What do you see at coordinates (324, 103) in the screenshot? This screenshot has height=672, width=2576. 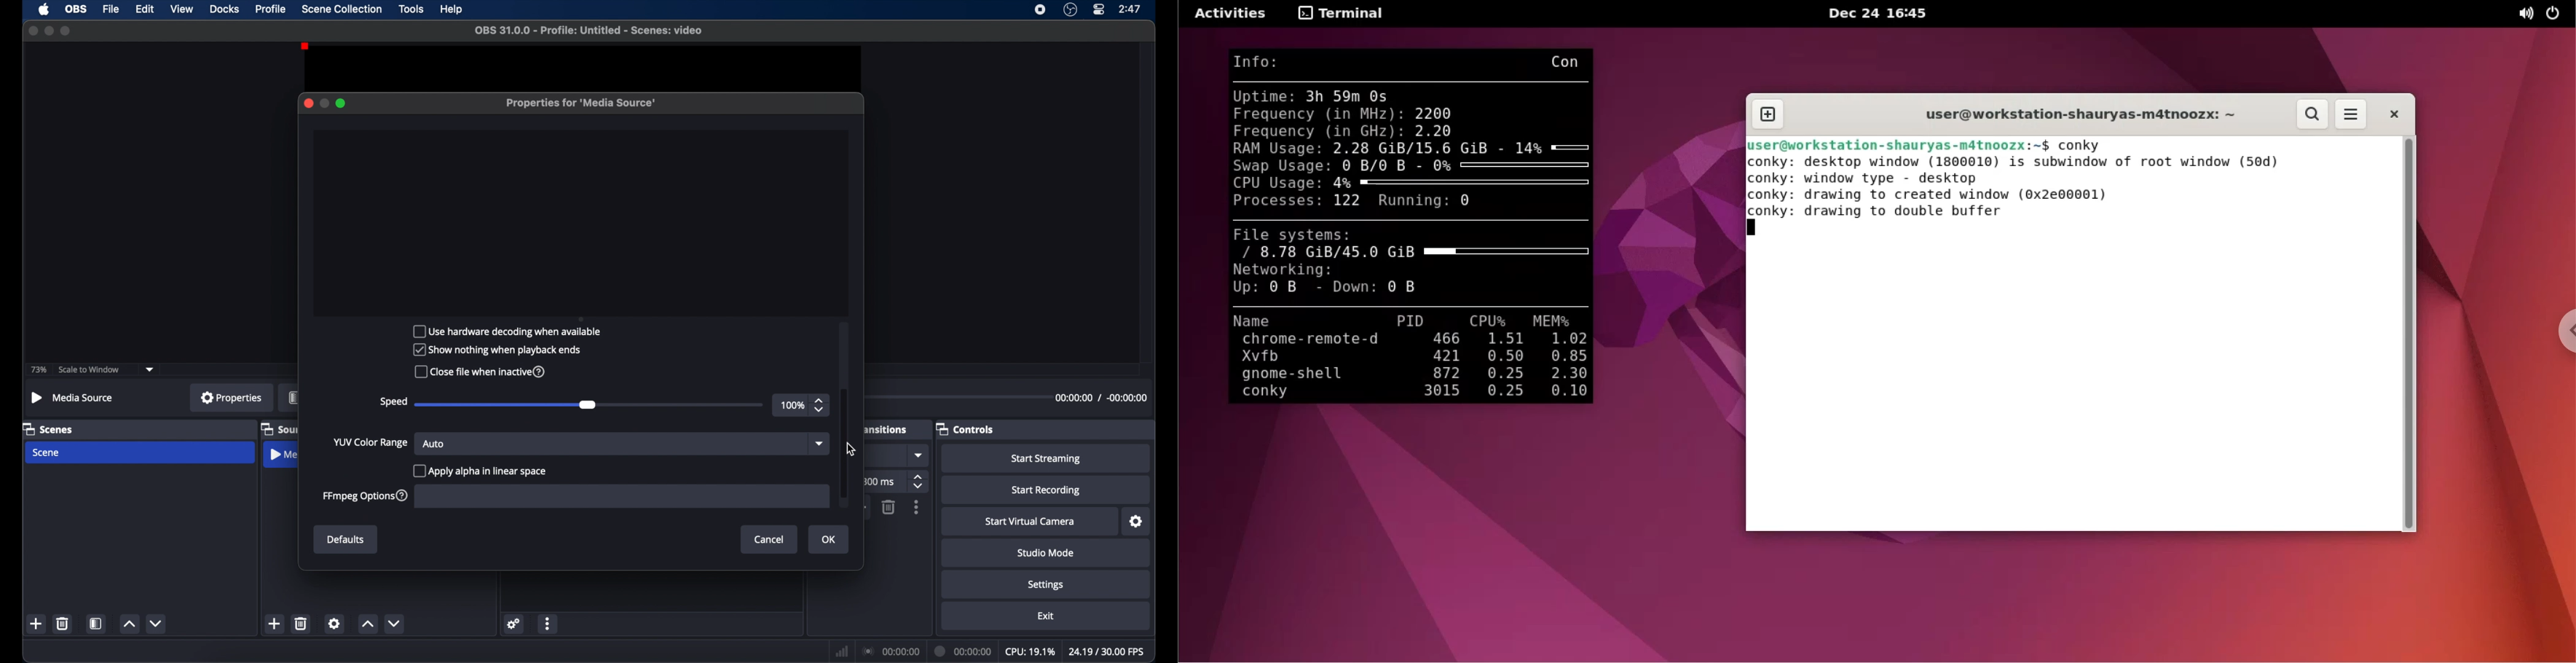 I see `minimize` at bounding box center [324, 103].